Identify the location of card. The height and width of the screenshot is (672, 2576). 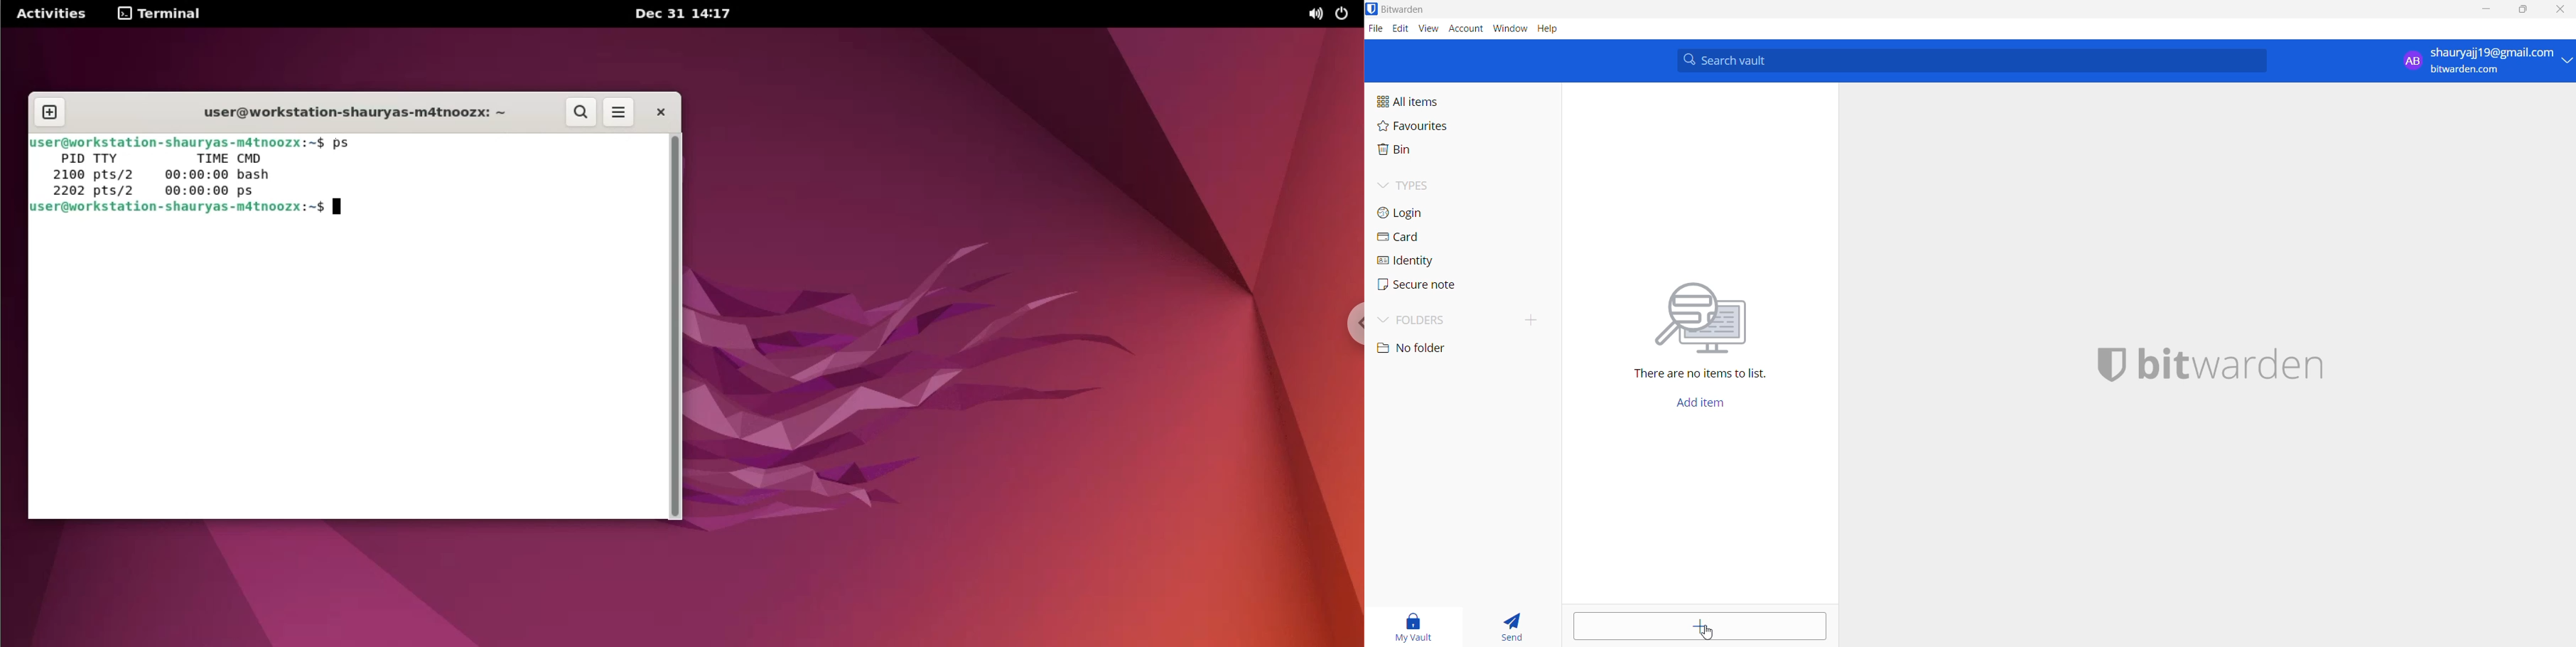
(1415, 238).